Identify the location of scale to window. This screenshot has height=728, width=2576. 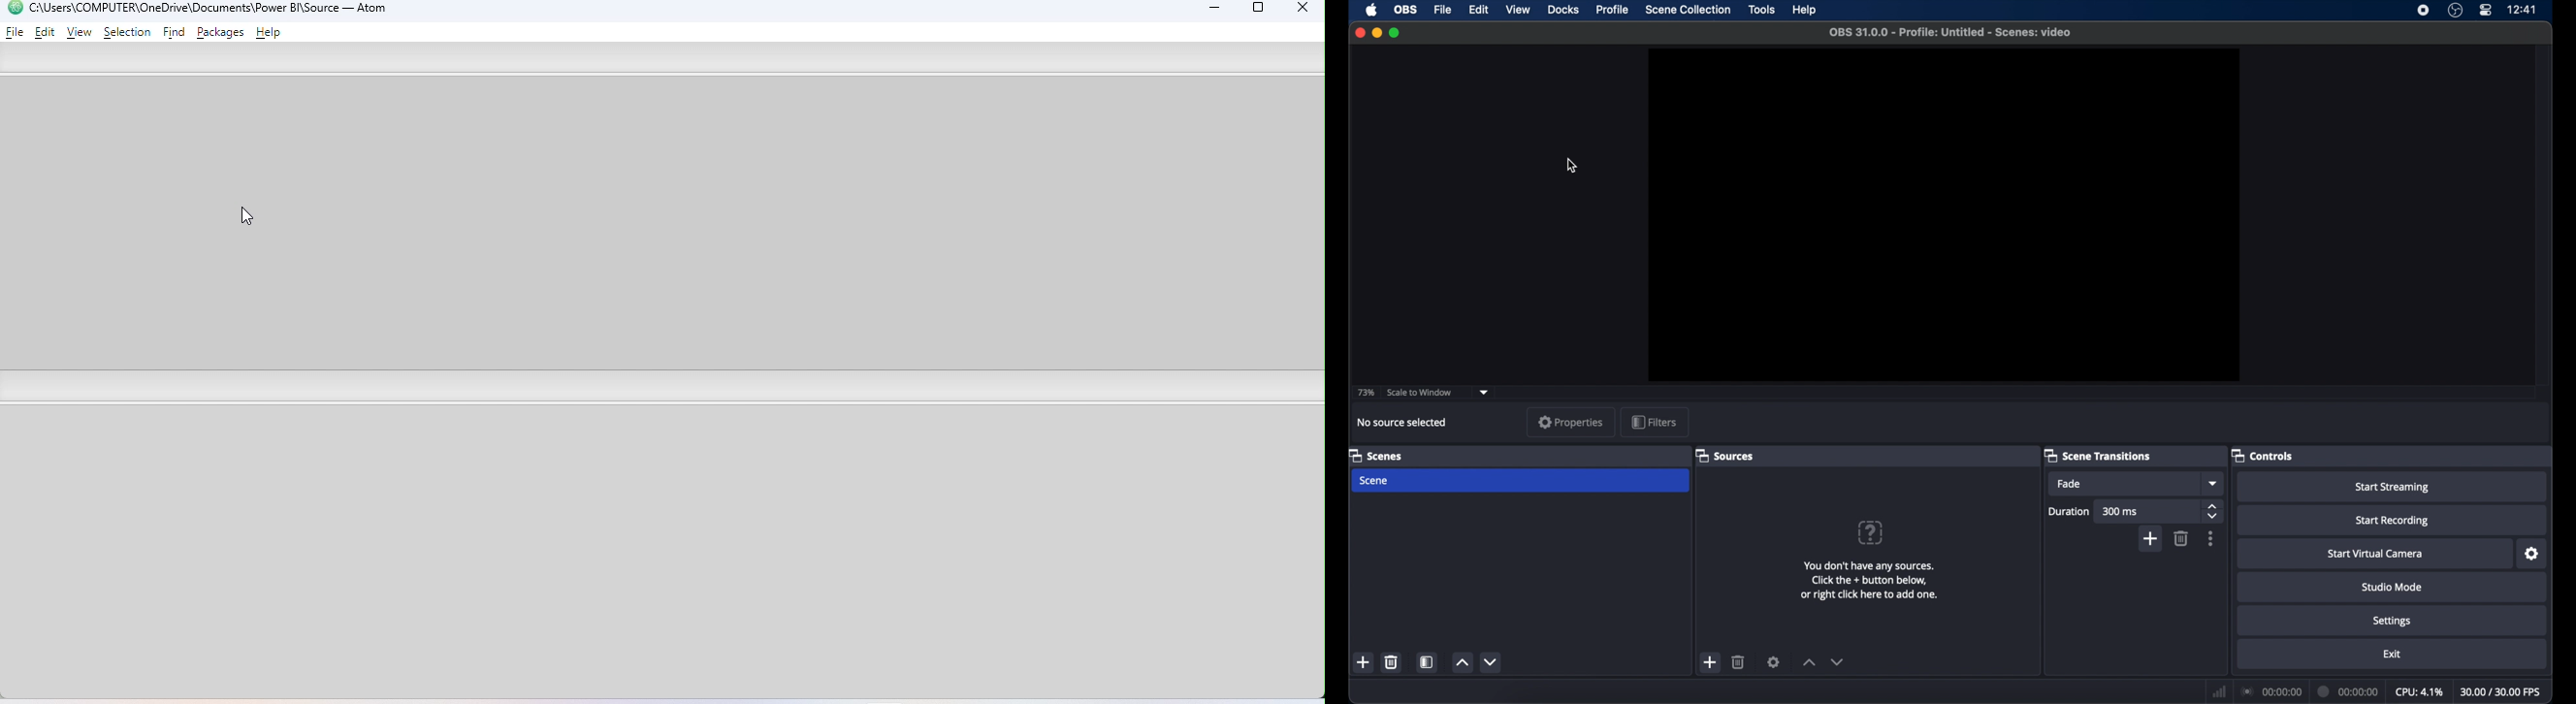
(1420, 392).